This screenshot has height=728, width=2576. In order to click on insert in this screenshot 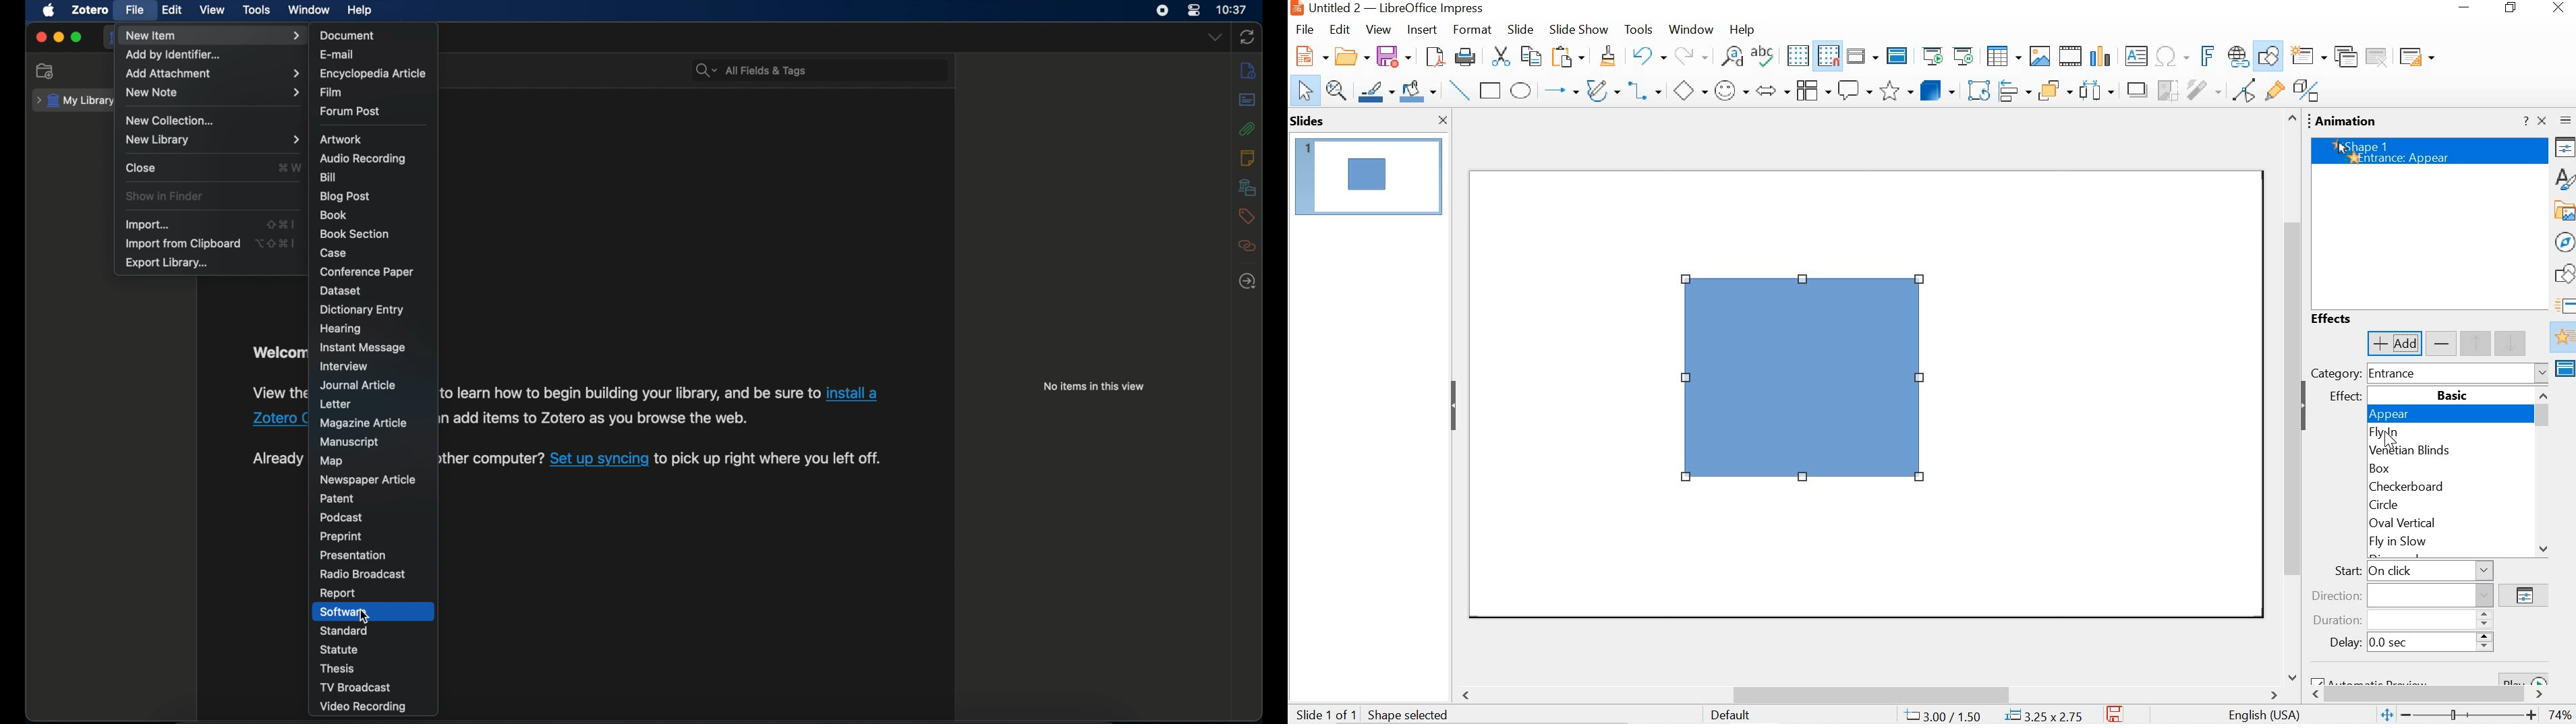, I will do `click(1422, 30)`.